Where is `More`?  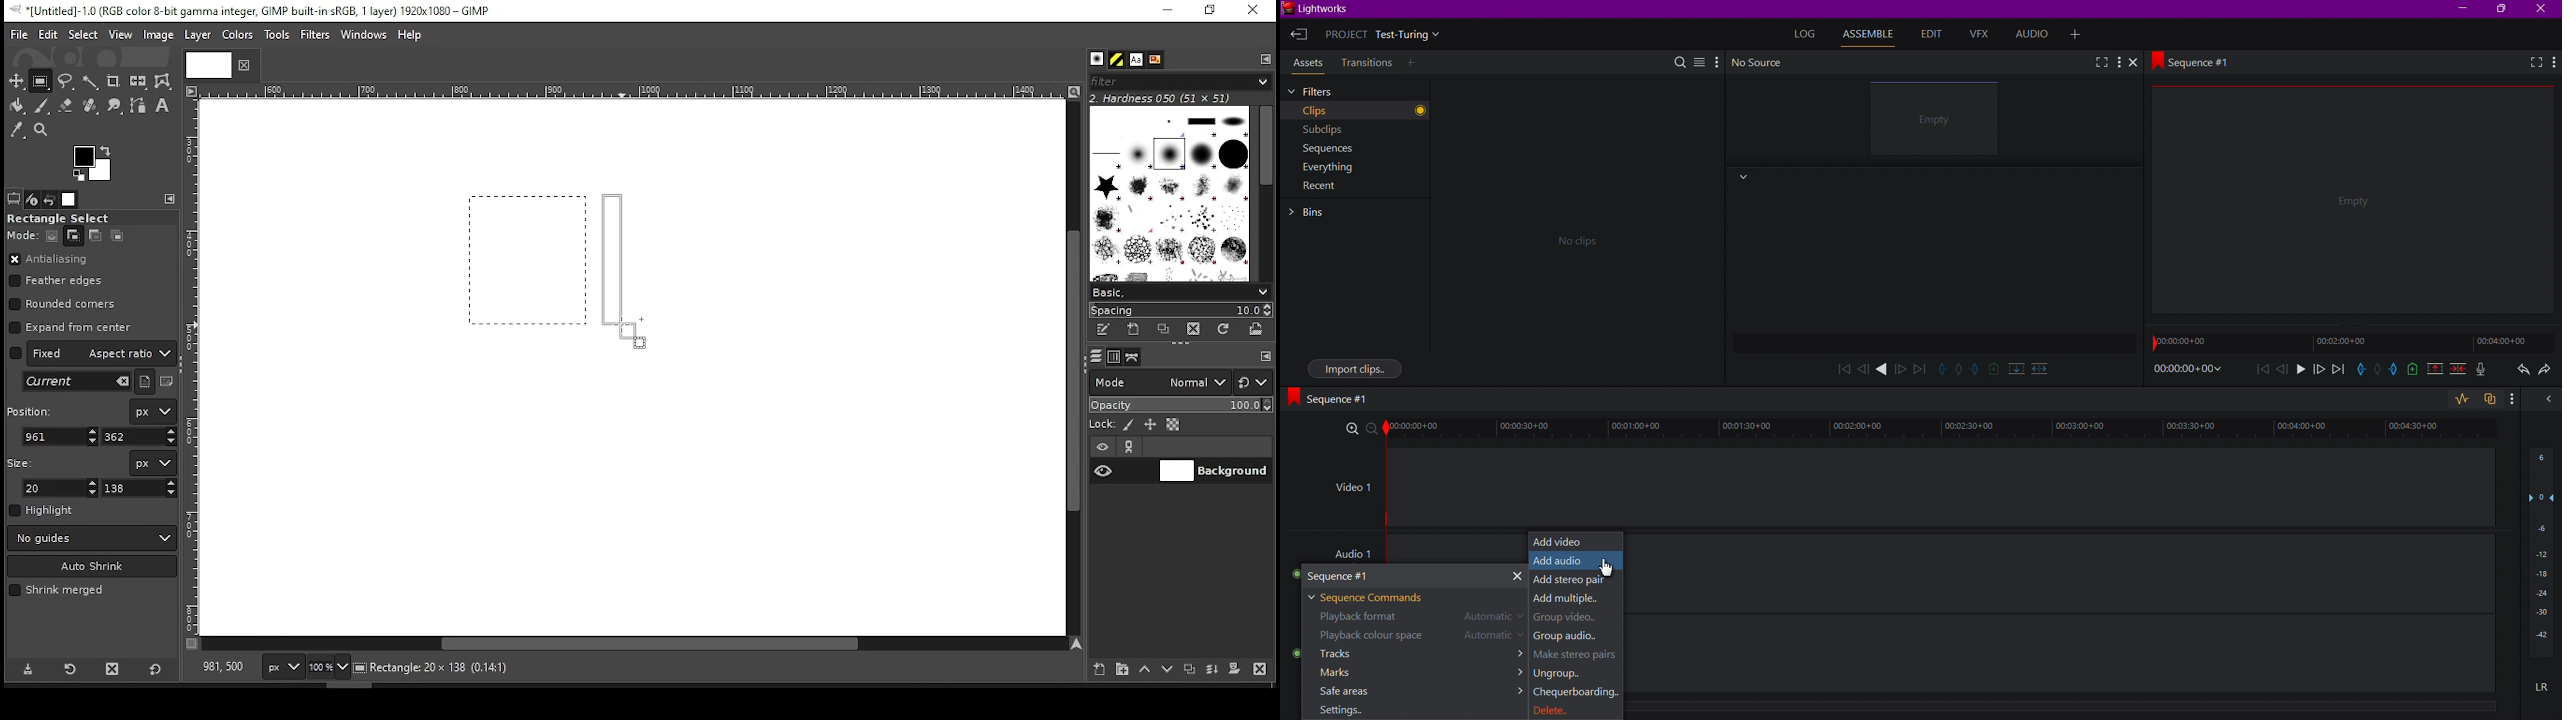
More is located at coordinates (1716, 61).